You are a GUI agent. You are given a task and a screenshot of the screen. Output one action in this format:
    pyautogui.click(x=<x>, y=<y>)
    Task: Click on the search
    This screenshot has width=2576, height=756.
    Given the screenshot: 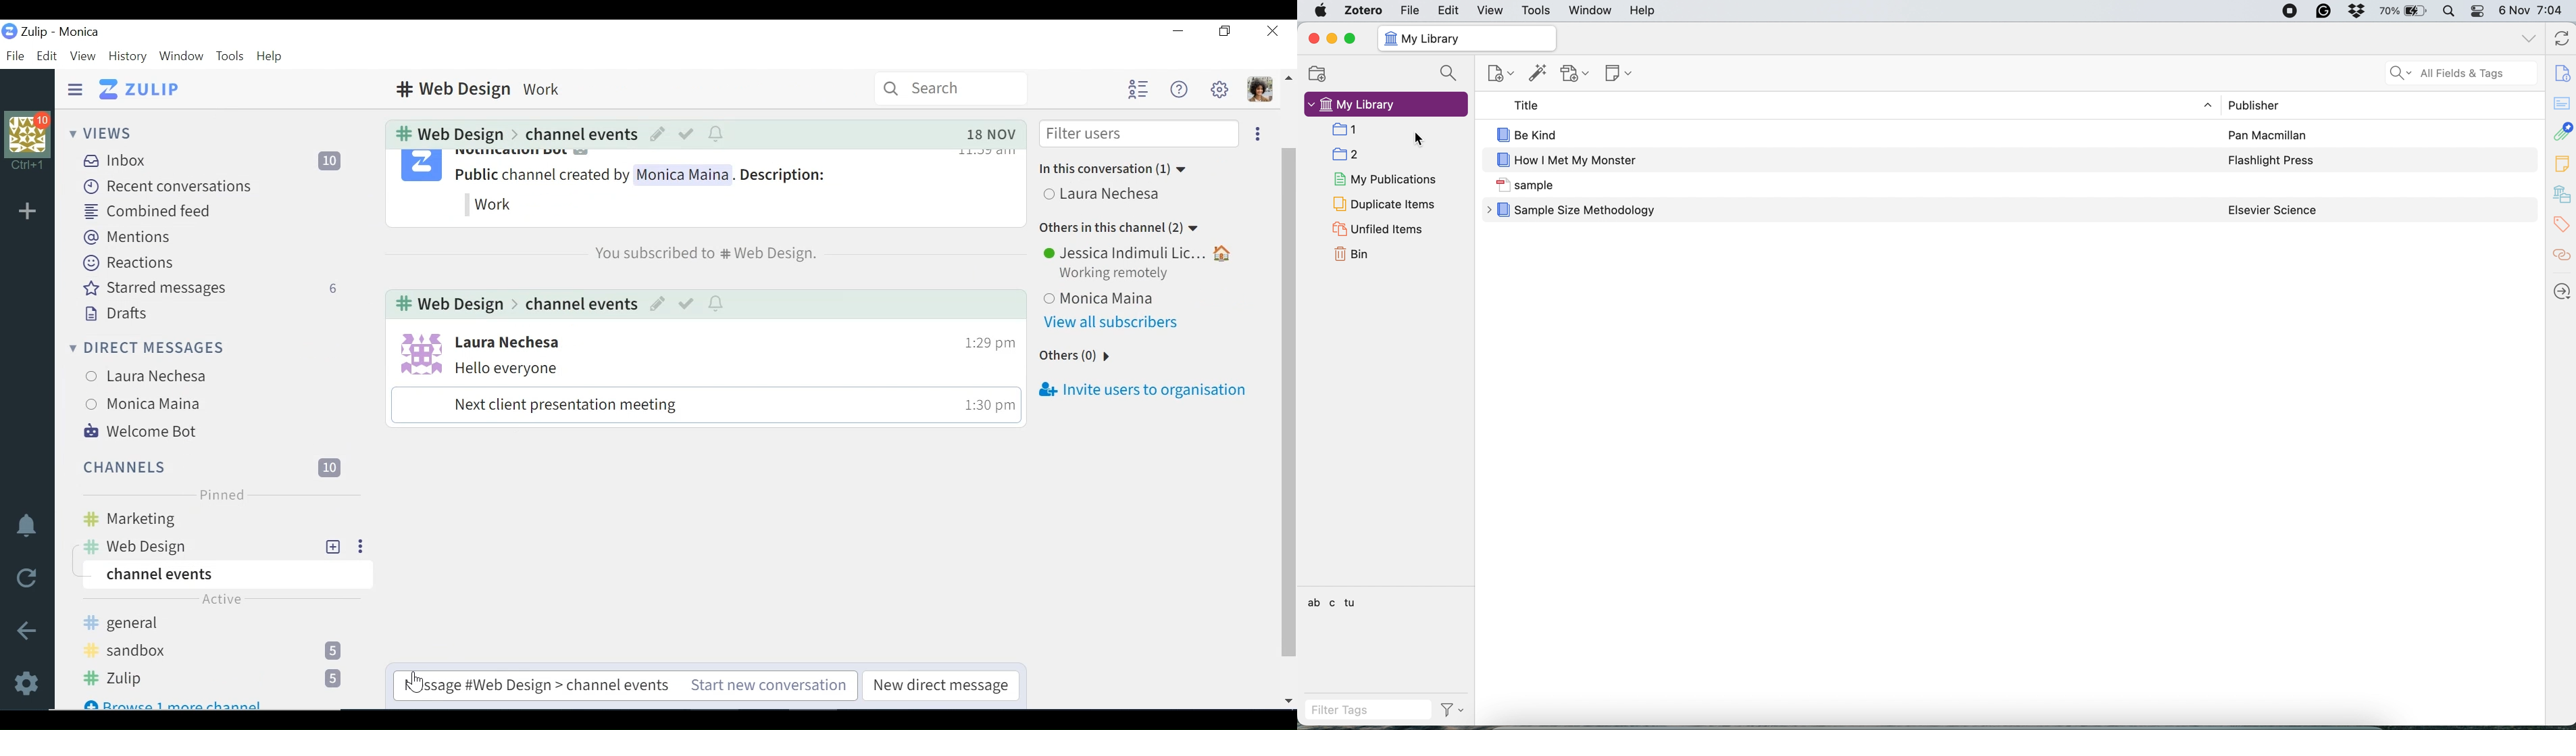 What is the action you would take?
    pyautogui.click(x=1448, y=74)
    